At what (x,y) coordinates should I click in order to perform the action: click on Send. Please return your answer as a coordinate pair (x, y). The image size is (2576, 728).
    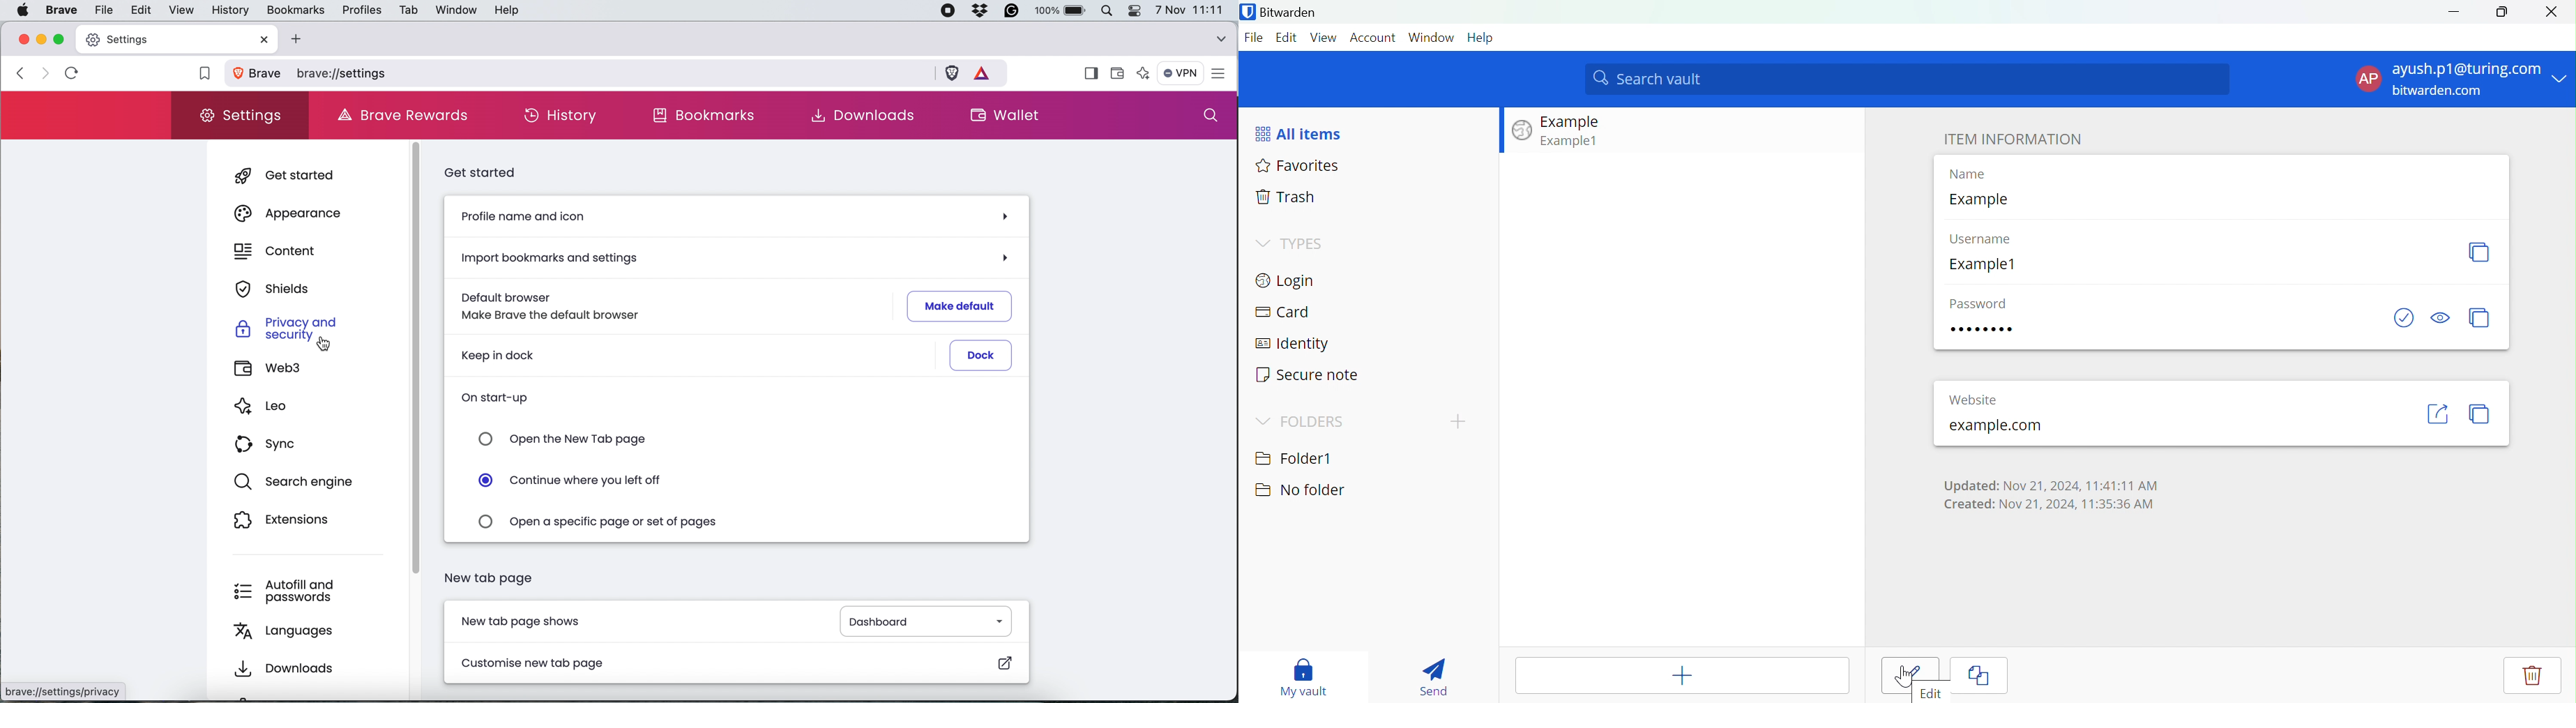
    Looking at the image, I should click on (1433, 677).